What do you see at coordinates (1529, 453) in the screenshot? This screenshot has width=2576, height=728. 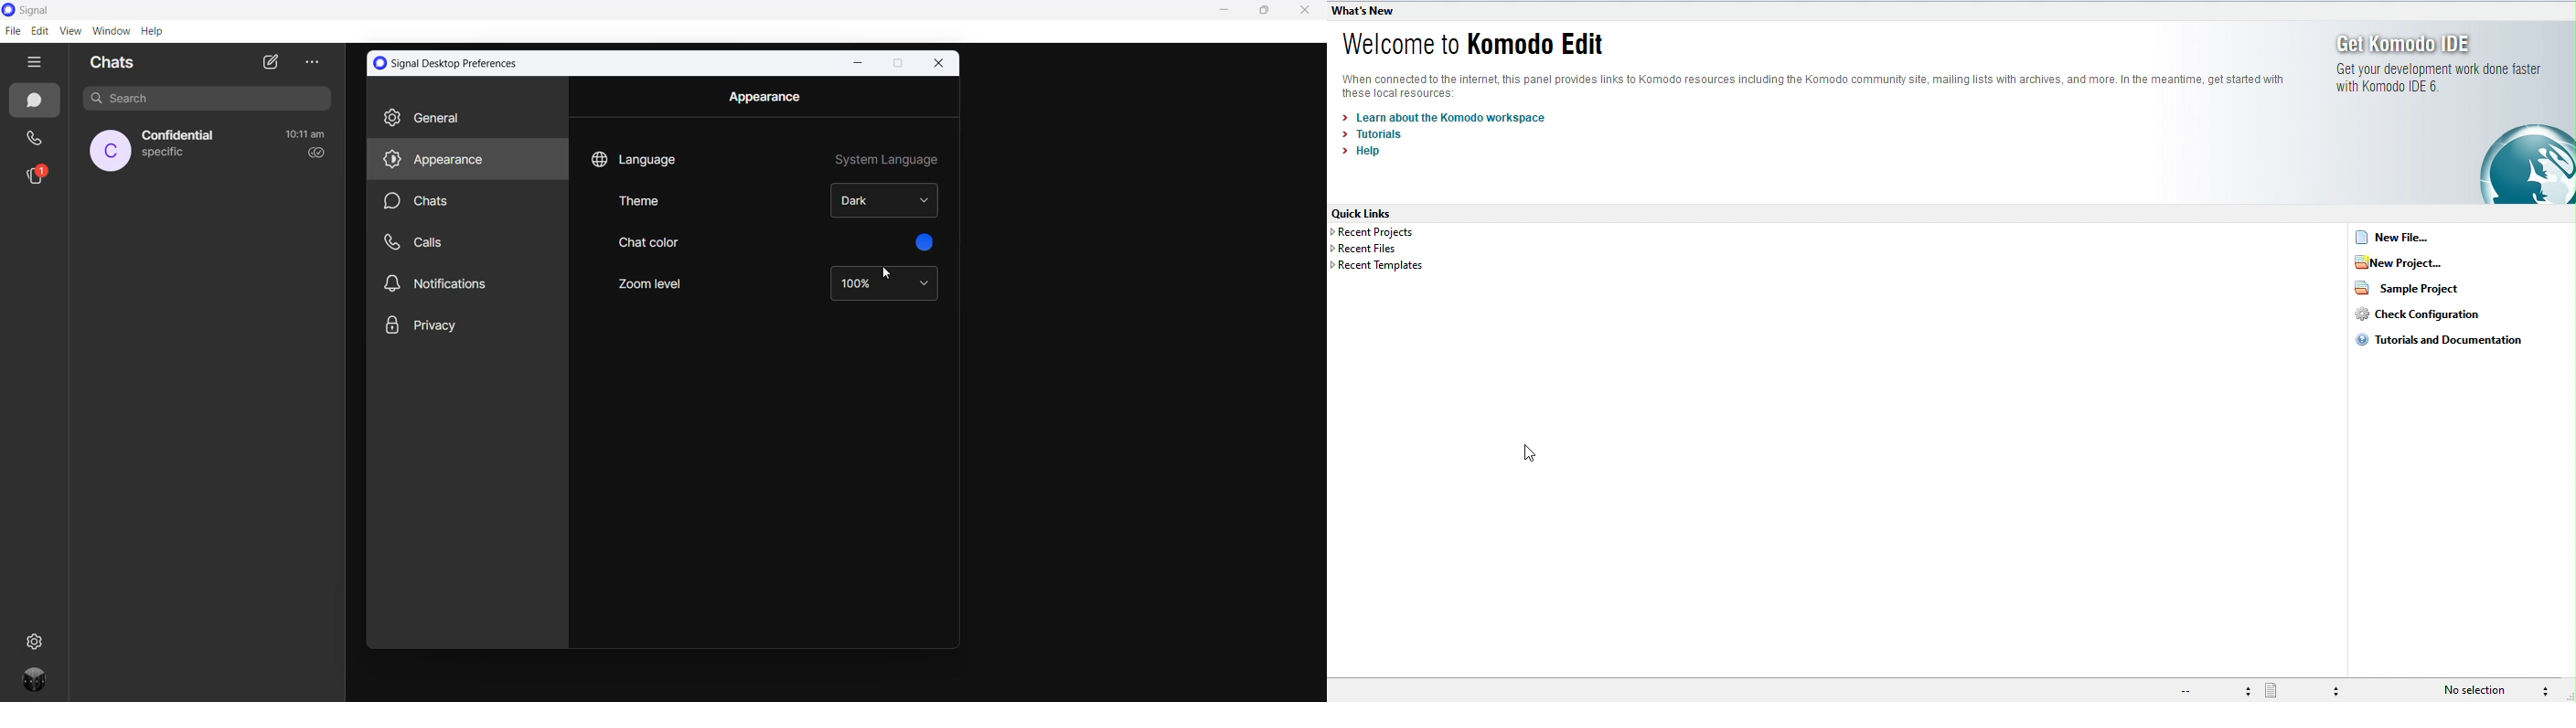 I see `cursor` at bounding box center [1529, 453].